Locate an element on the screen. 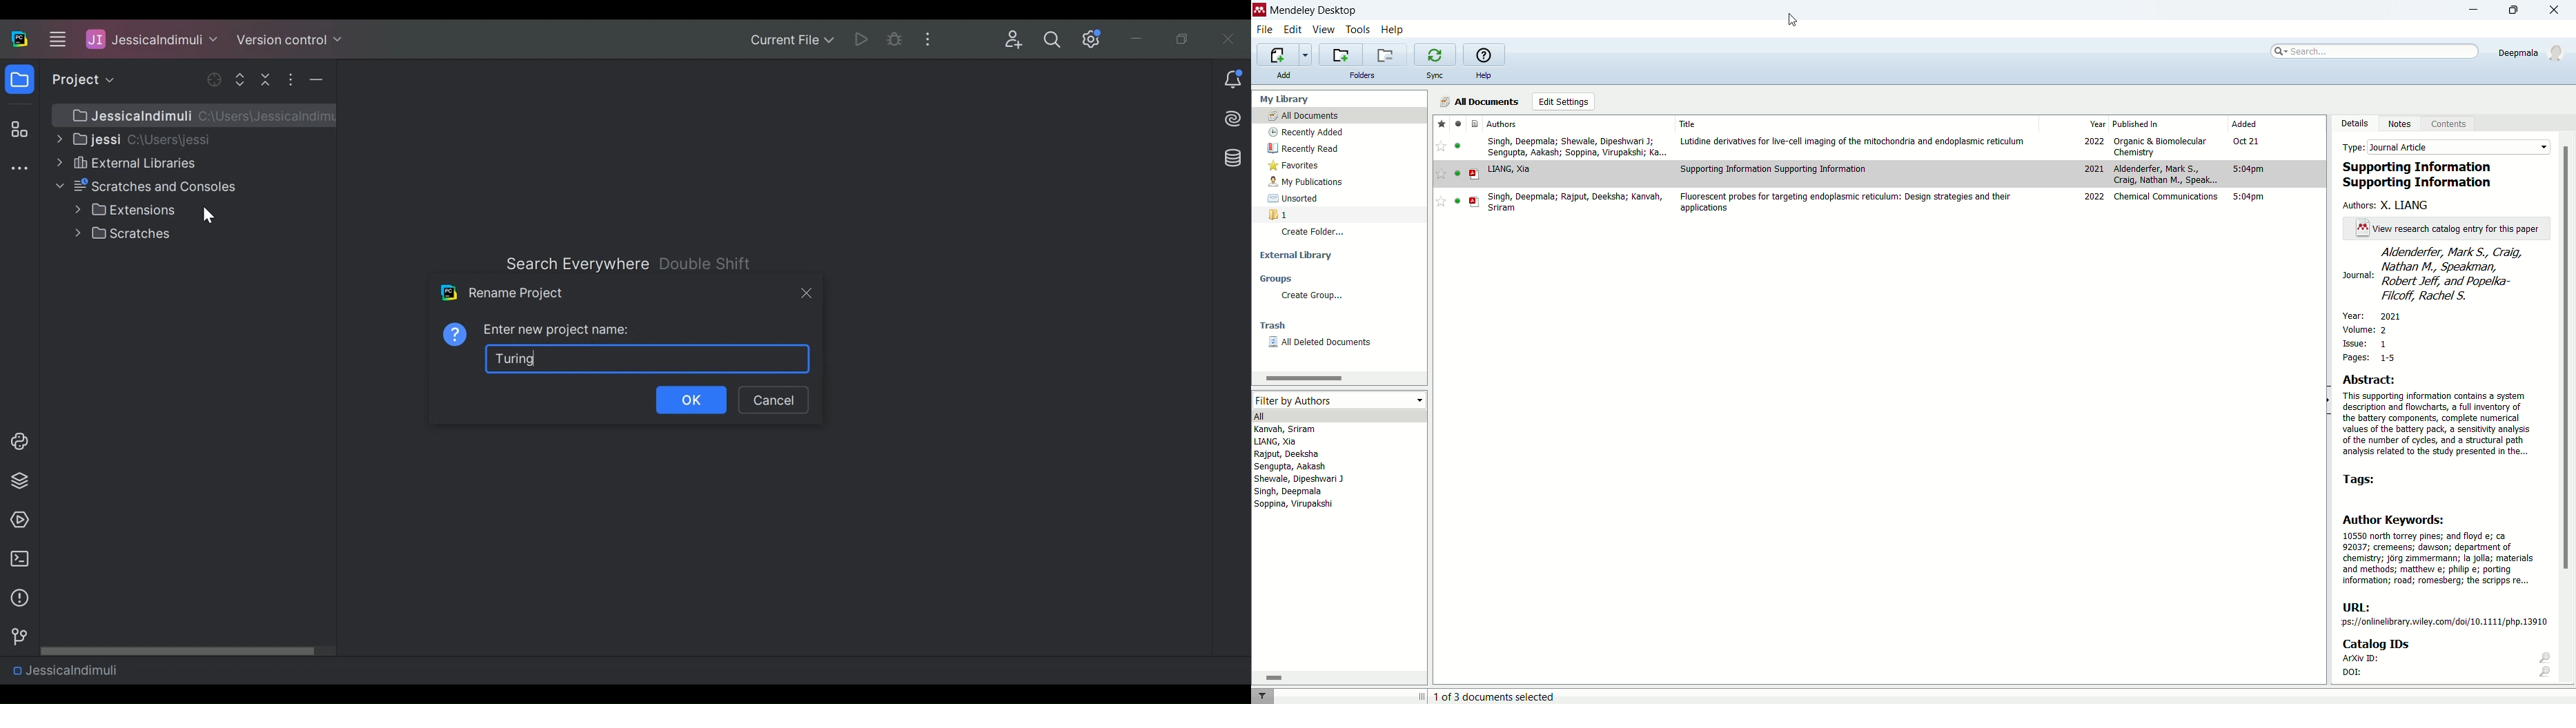 This screenshot has height=728, width=2576. maximize is located at coordinates (2519, 10).